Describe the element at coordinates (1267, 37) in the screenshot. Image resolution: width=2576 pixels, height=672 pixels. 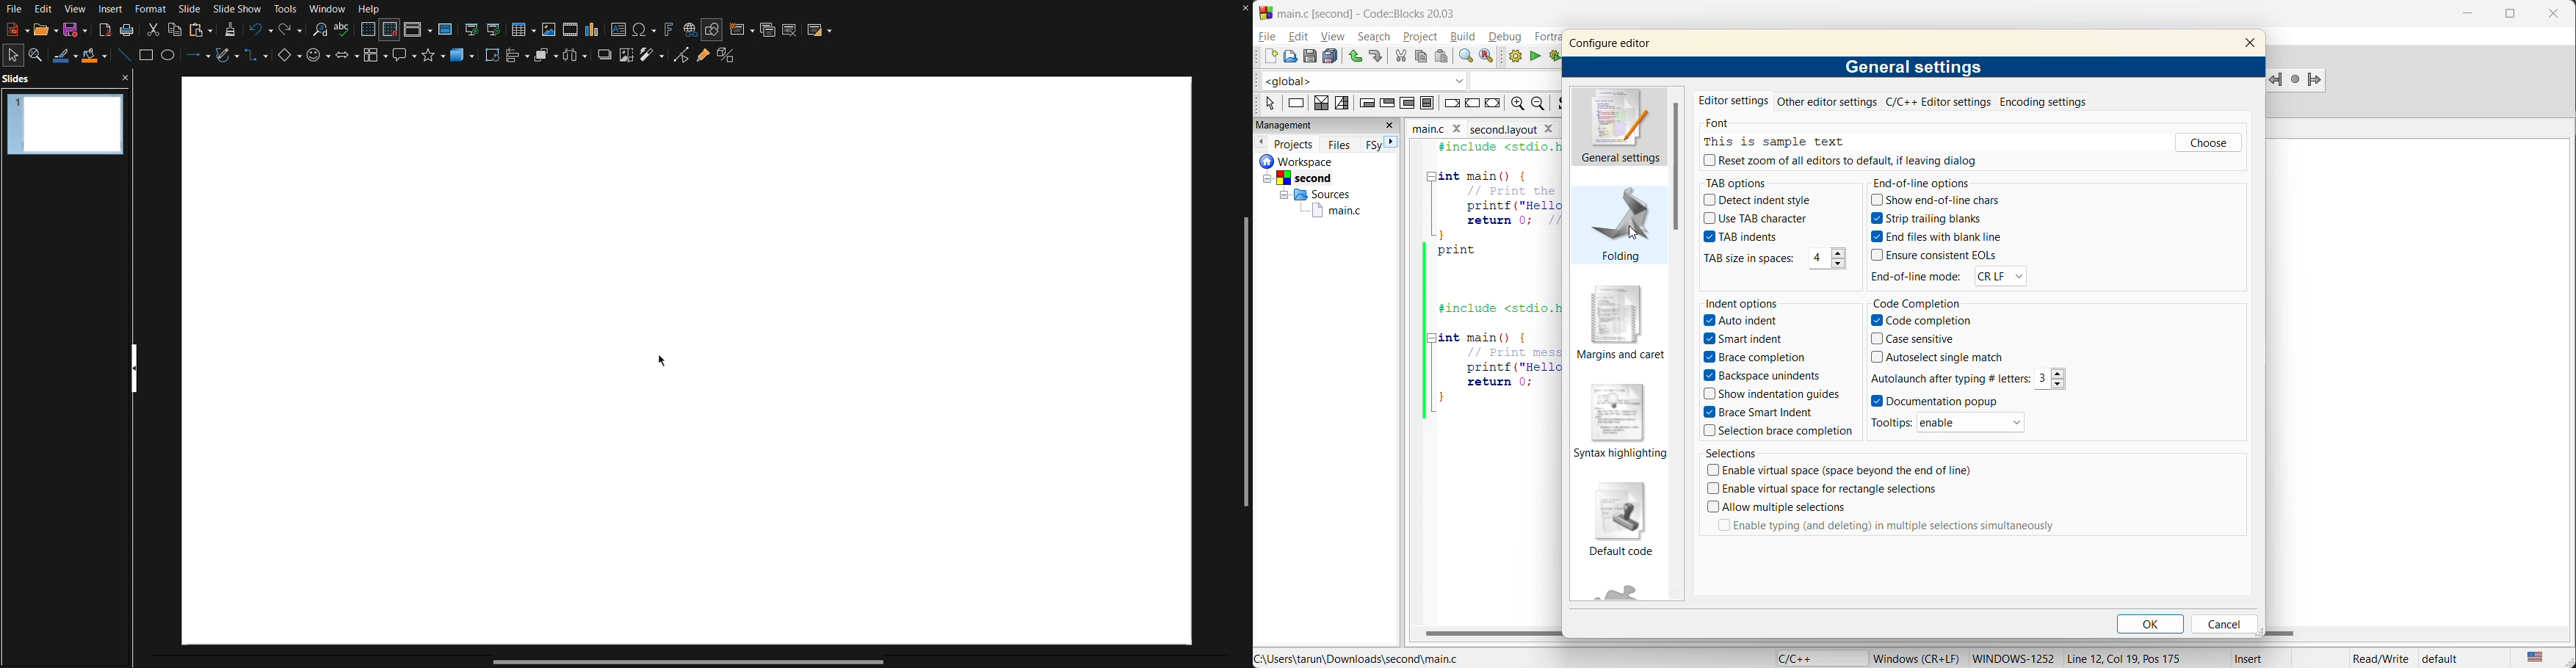
I see `file` at that location.